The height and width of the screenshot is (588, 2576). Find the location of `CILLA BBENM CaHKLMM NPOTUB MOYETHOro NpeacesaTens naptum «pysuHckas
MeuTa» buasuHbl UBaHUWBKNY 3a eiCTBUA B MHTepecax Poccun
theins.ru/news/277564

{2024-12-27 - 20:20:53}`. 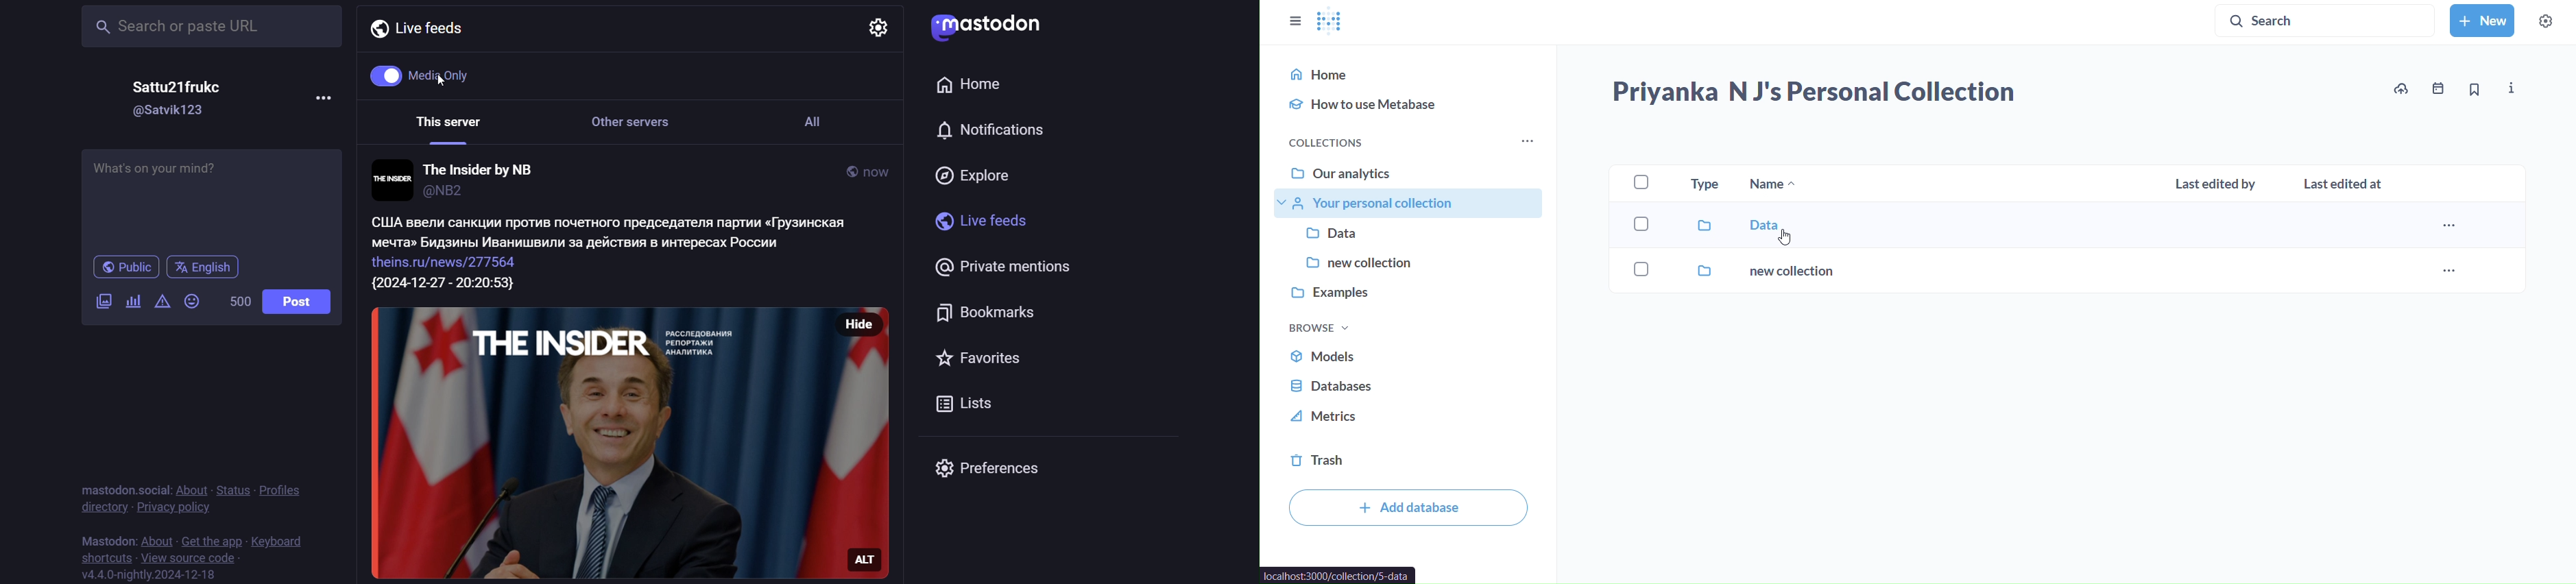

CILLA BBENM CaHKLMM NPOTUB MOYETHOro NpeacesaTens naptum «pysuHckas
MeuTa» buasuHbl UBaHUWBKNY 3a eiCTBUA B MHTepecax Poccun
theins.ru/news/277564

{2024-12-27 - 20:20:53} is located at coordinates (619, 254).